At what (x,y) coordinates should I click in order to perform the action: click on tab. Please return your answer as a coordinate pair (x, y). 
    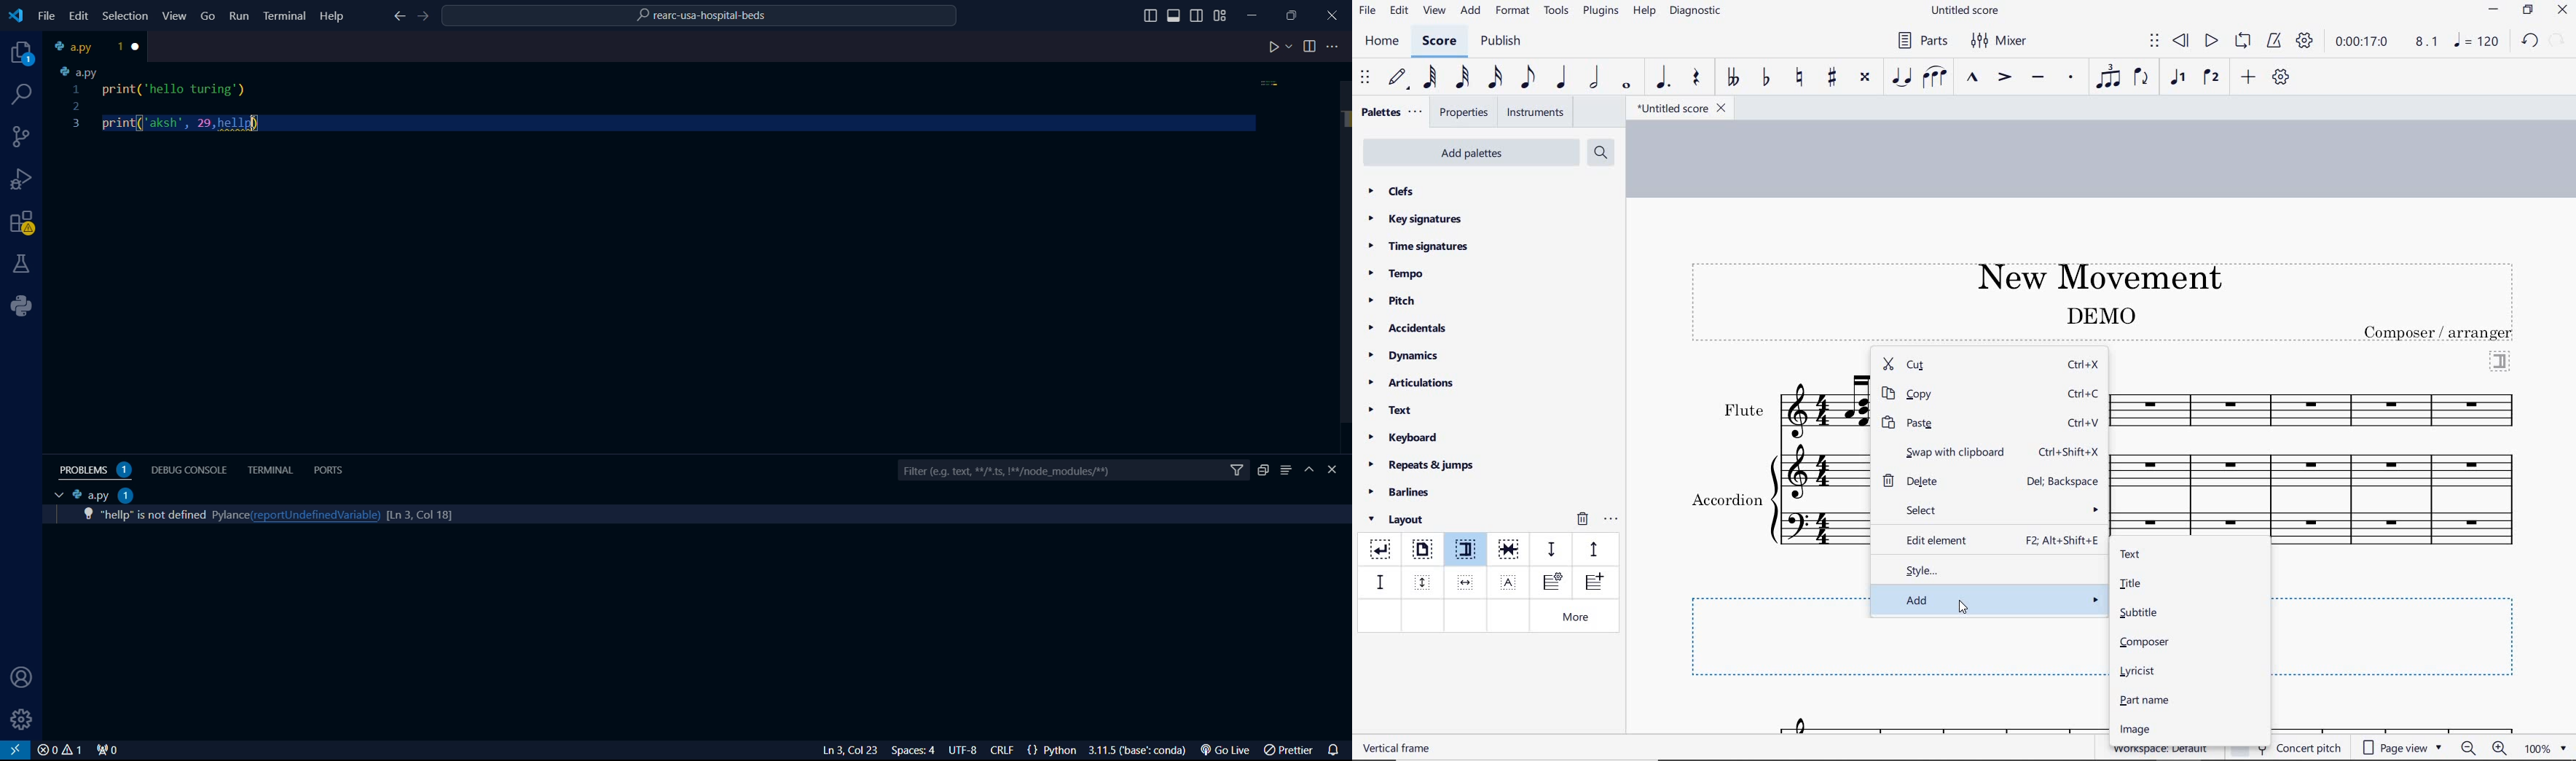
    Looking at the image, I should click on (55, 495).